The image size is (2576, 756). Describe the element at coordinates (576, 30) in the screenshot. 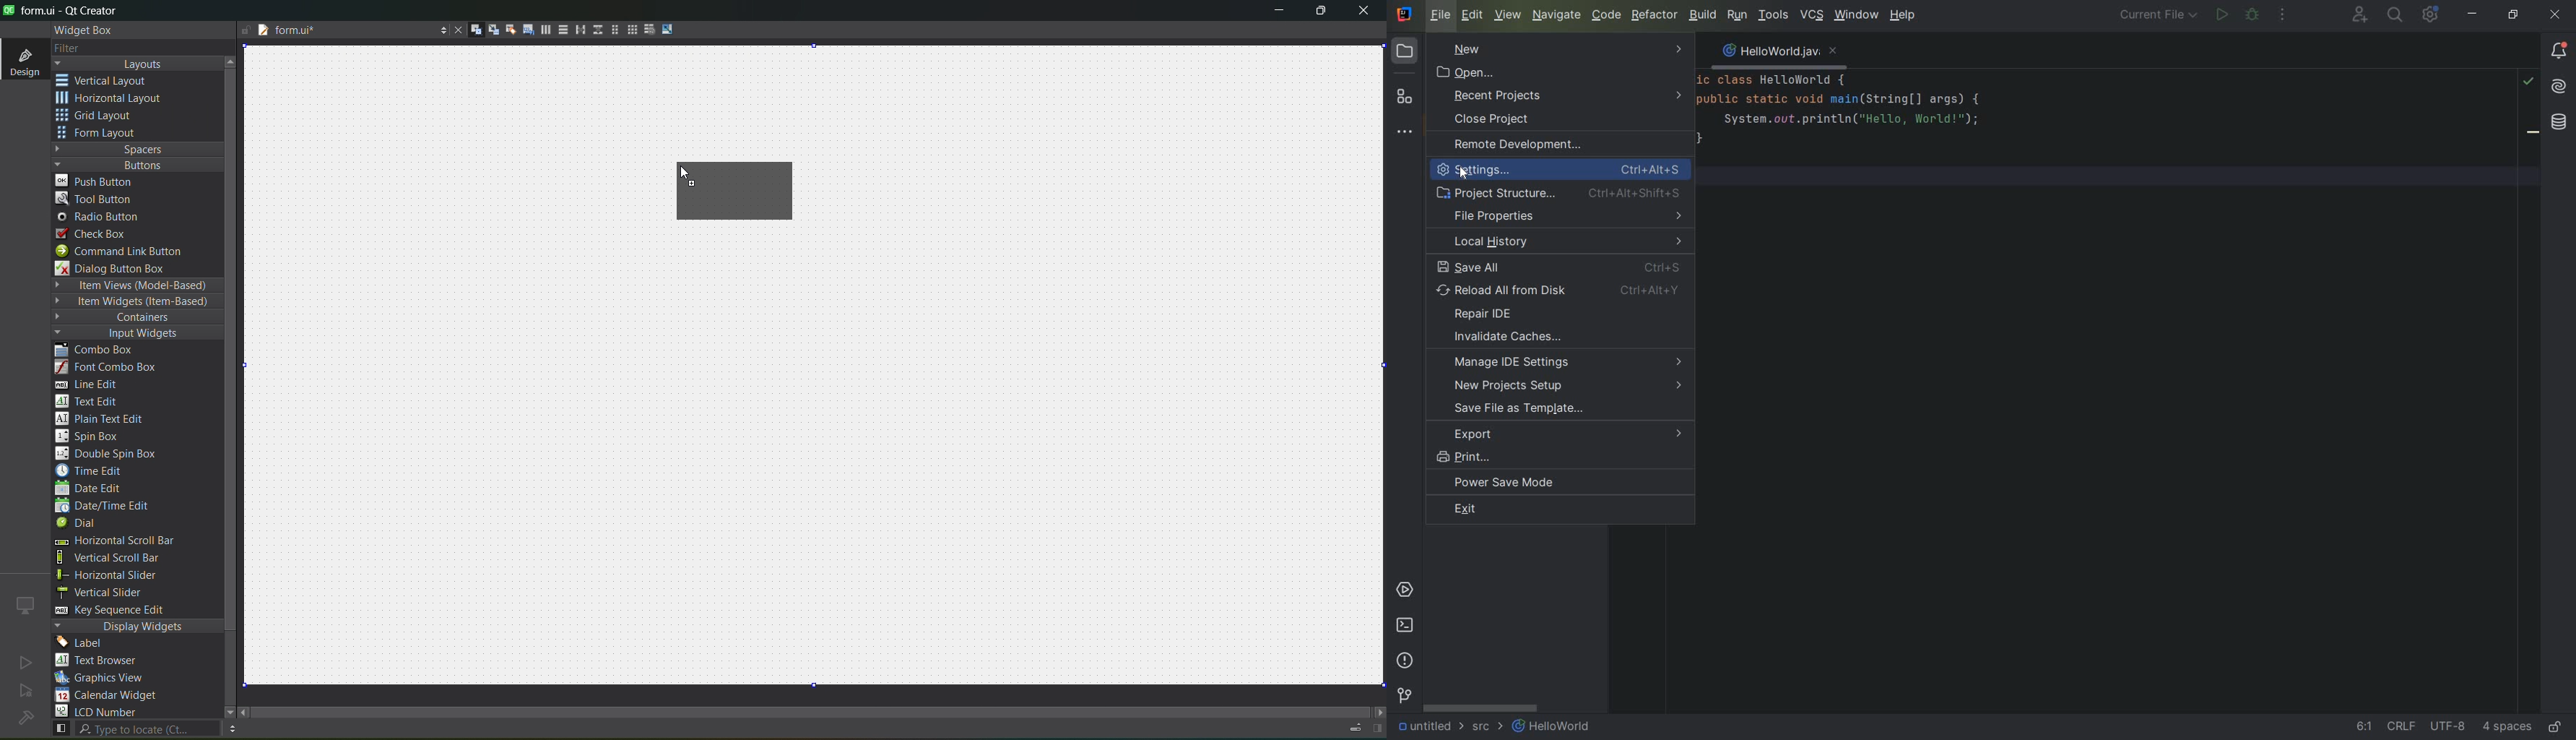

I see `horizontal splitter` at that location.